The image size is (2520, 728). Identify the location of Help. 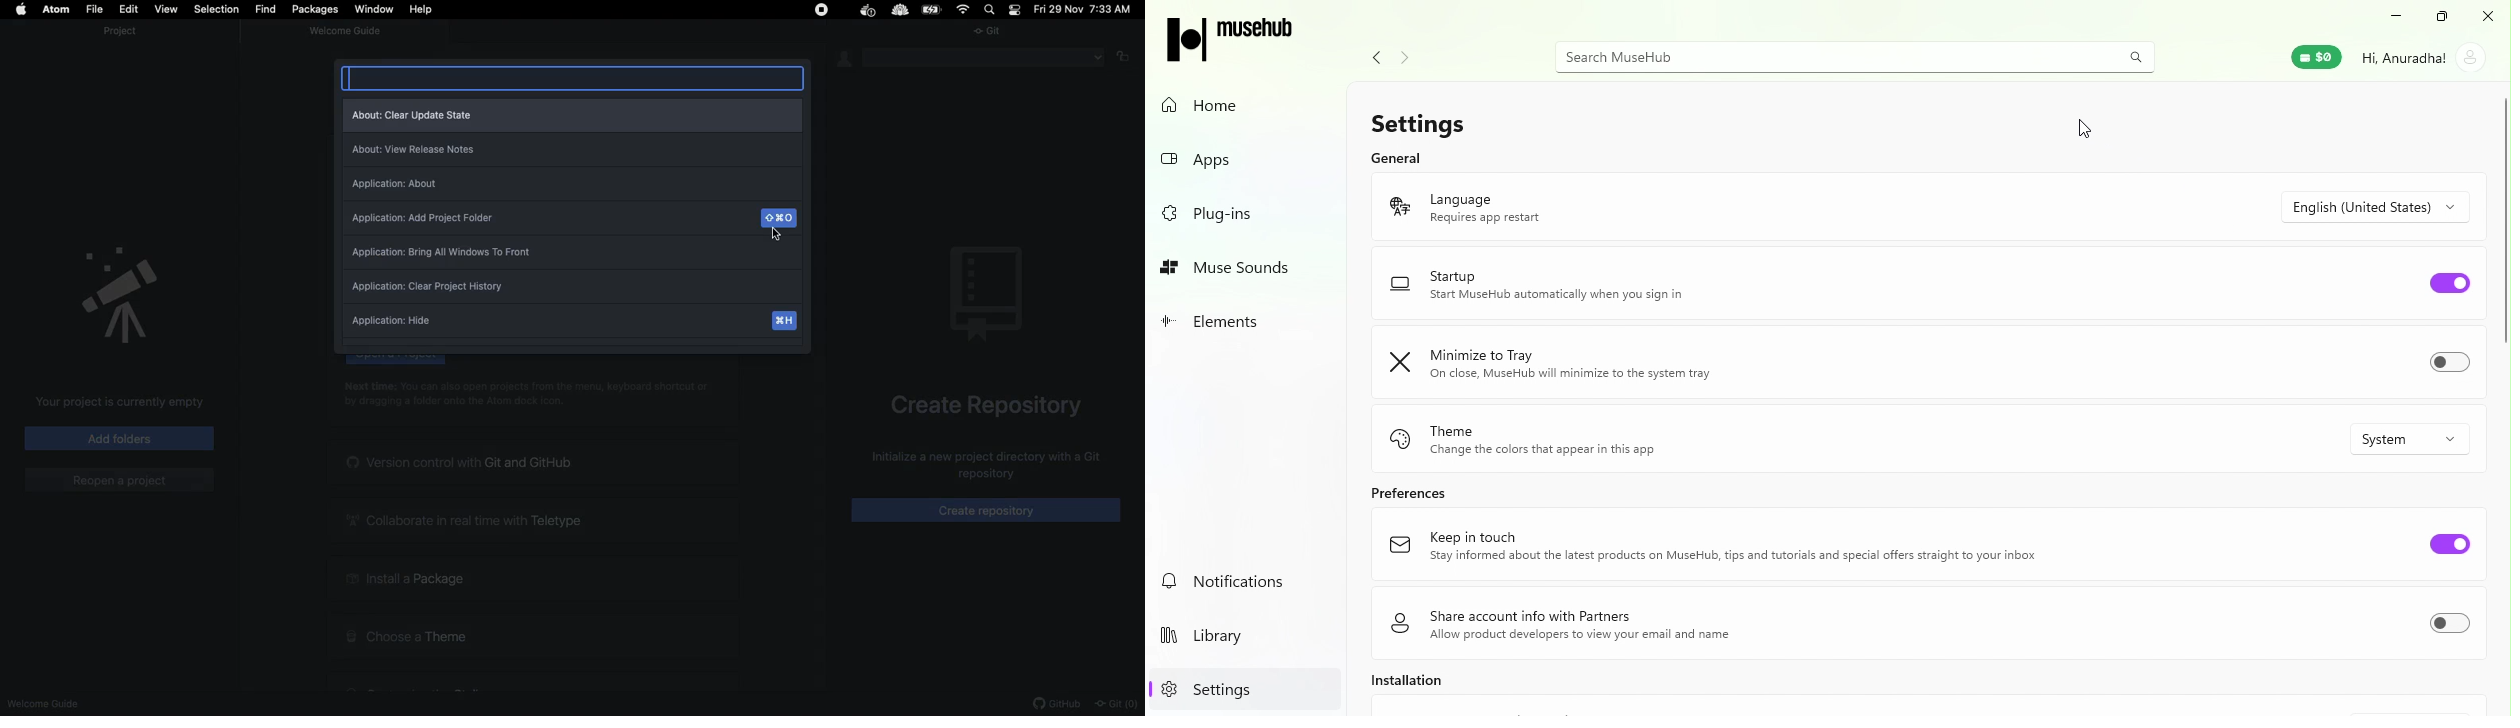
(421, 10).